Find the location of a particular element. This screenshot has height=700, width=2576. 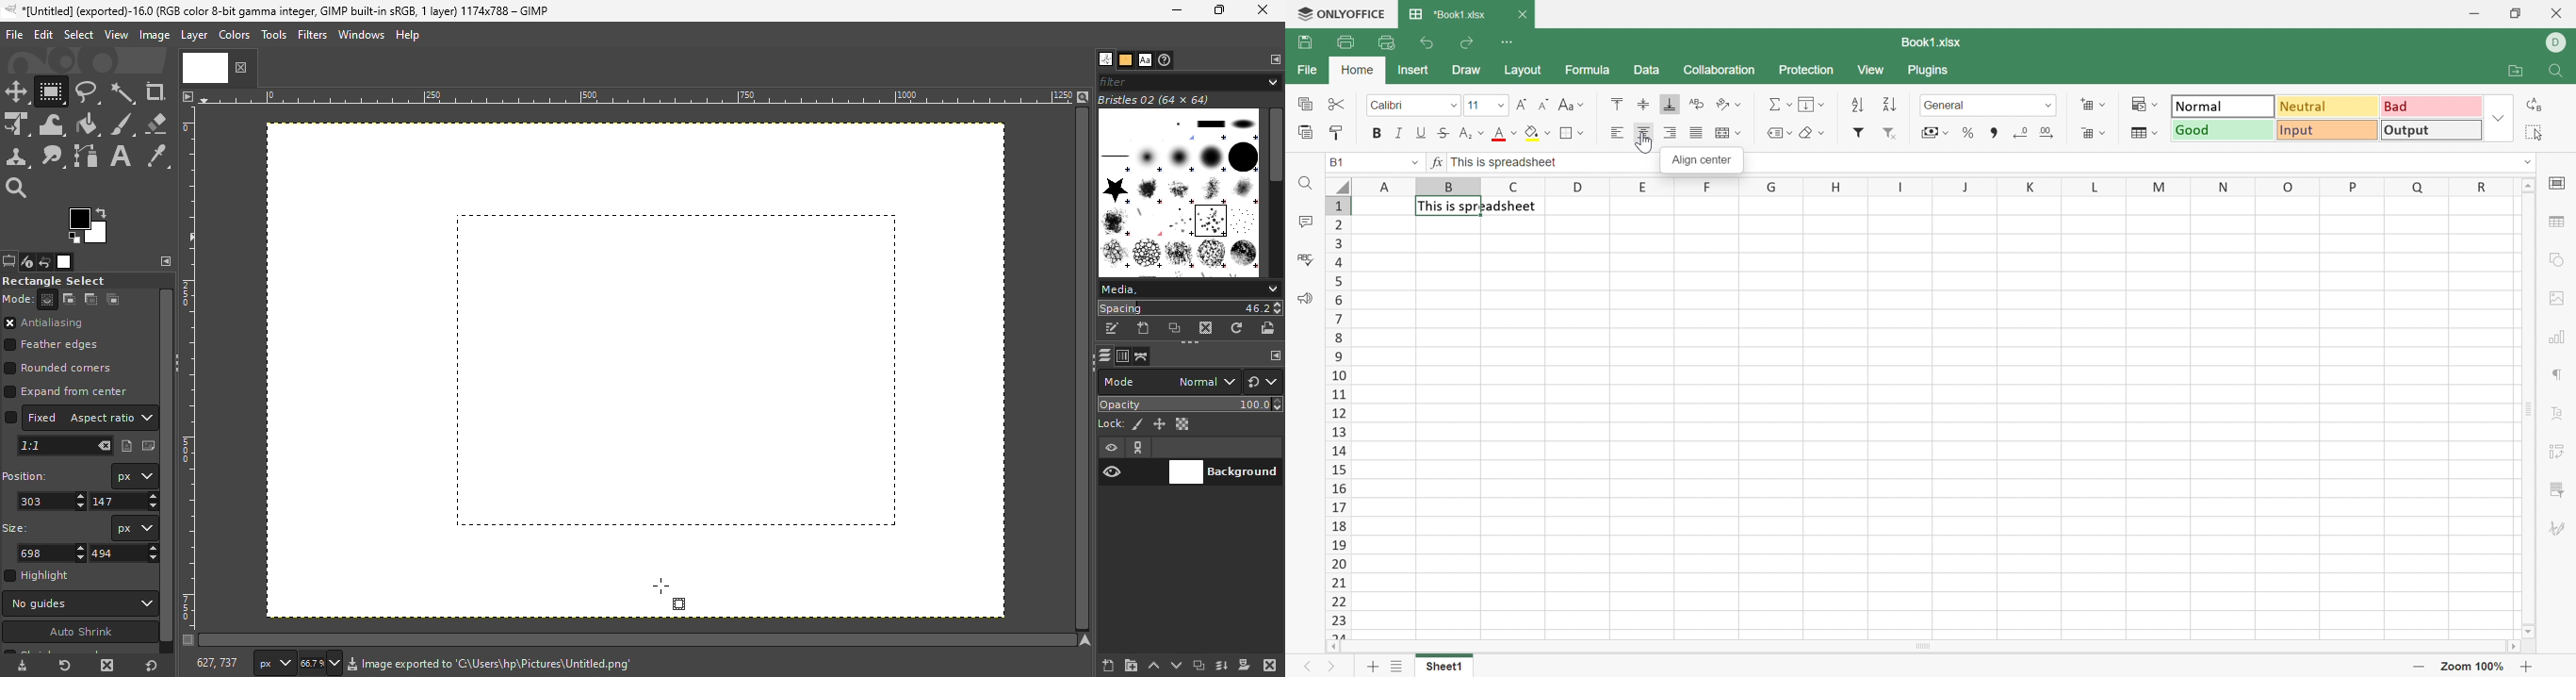

Undo history is located at coordinates (46, 261).